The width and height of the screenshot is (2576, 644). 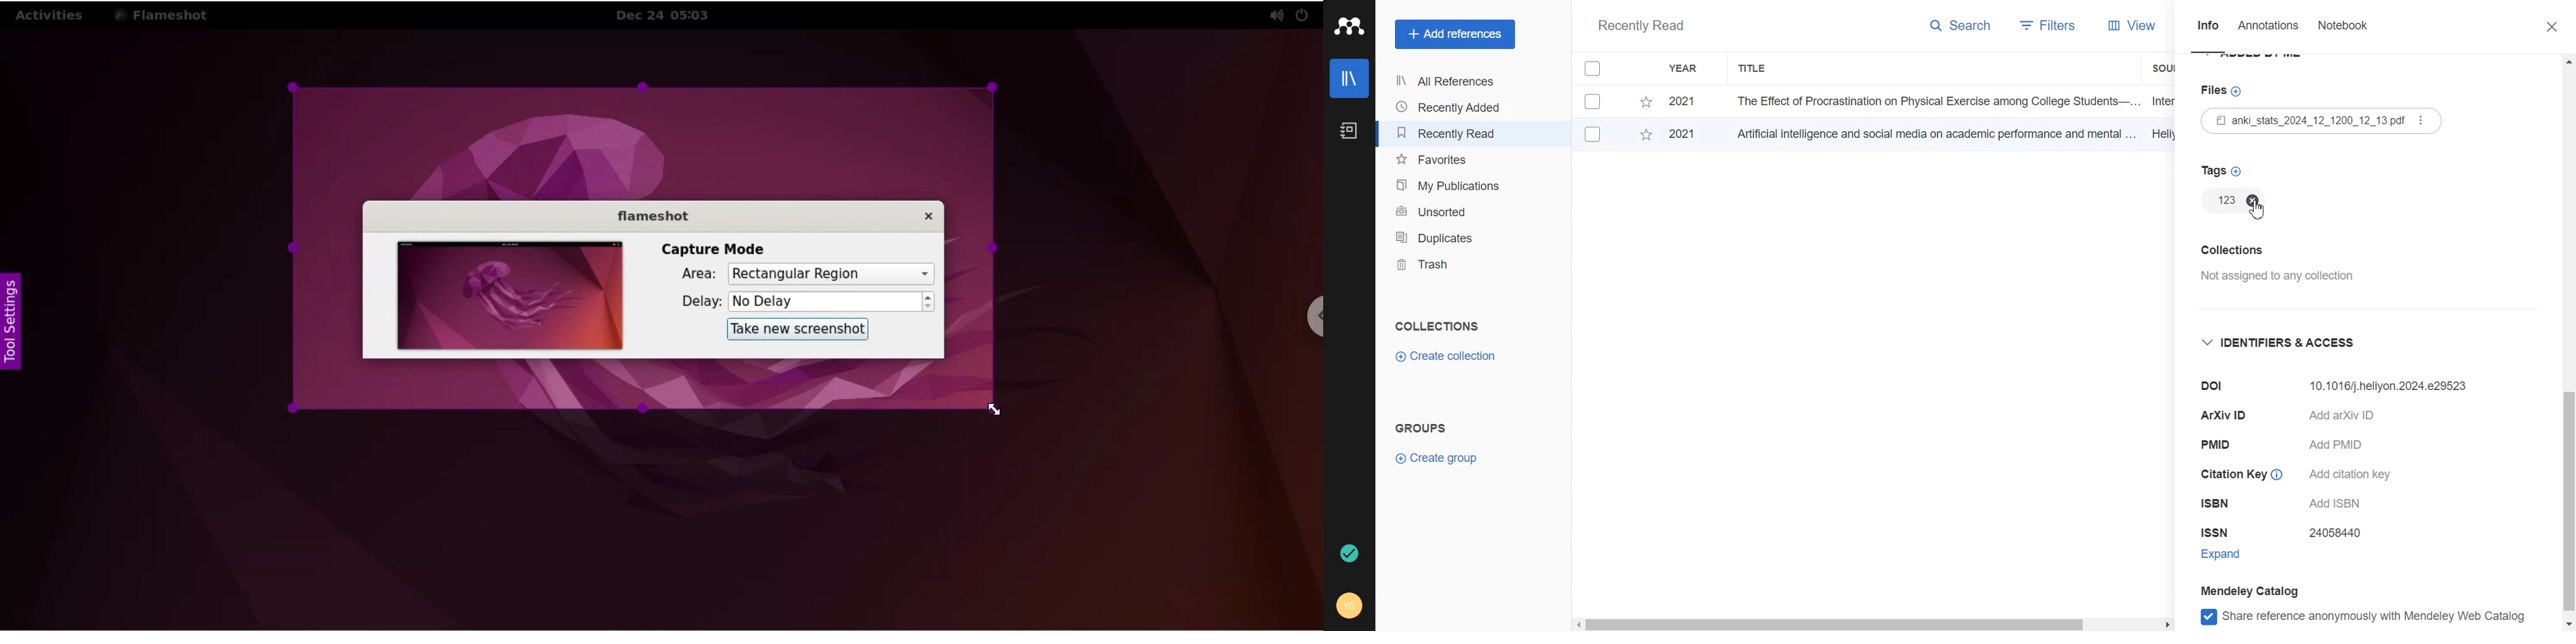 What do you see at coordinates (1450, 133) in the screenshot?
I see `Recently Read` at bounding box center [1450, 133].